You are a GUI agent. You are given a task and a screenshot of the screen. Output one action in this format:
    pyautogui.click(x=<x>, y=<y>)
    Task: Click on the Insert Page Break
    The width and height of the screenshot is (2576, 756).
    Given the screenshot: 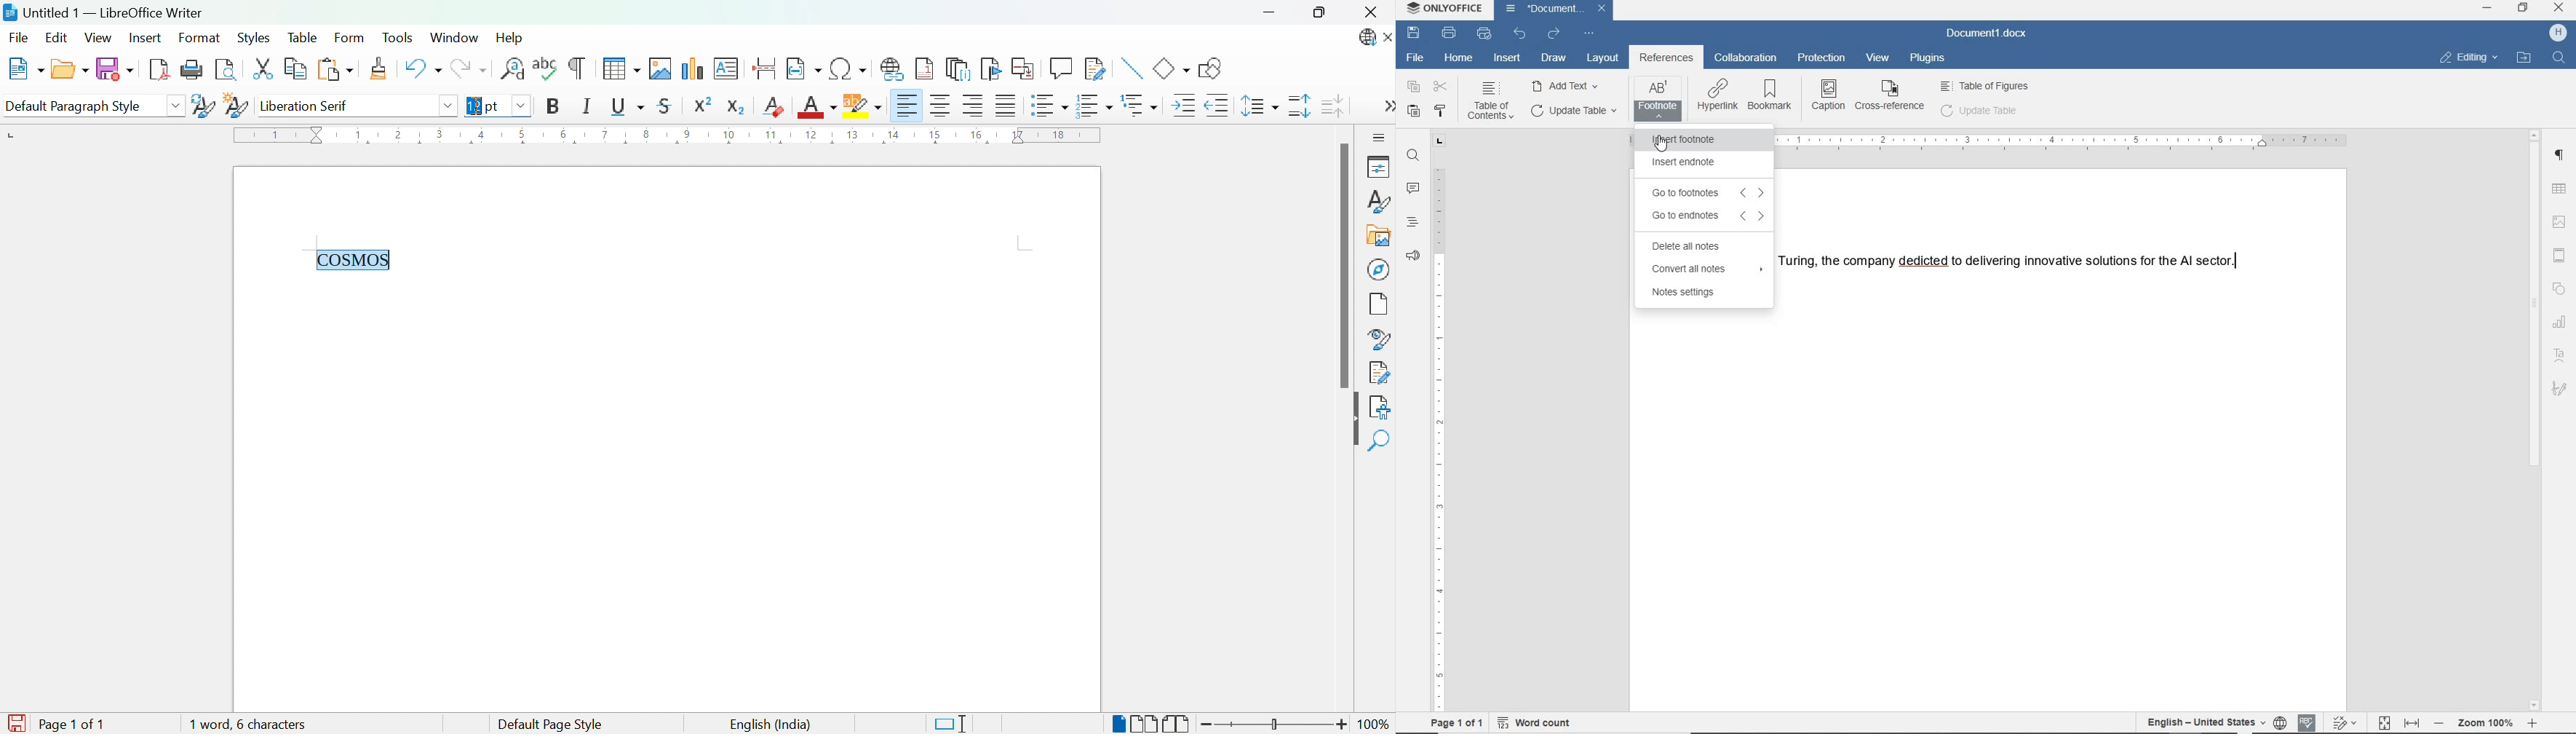 What is the action you would take?
    pyautogui.click(x=763, y=65)
    